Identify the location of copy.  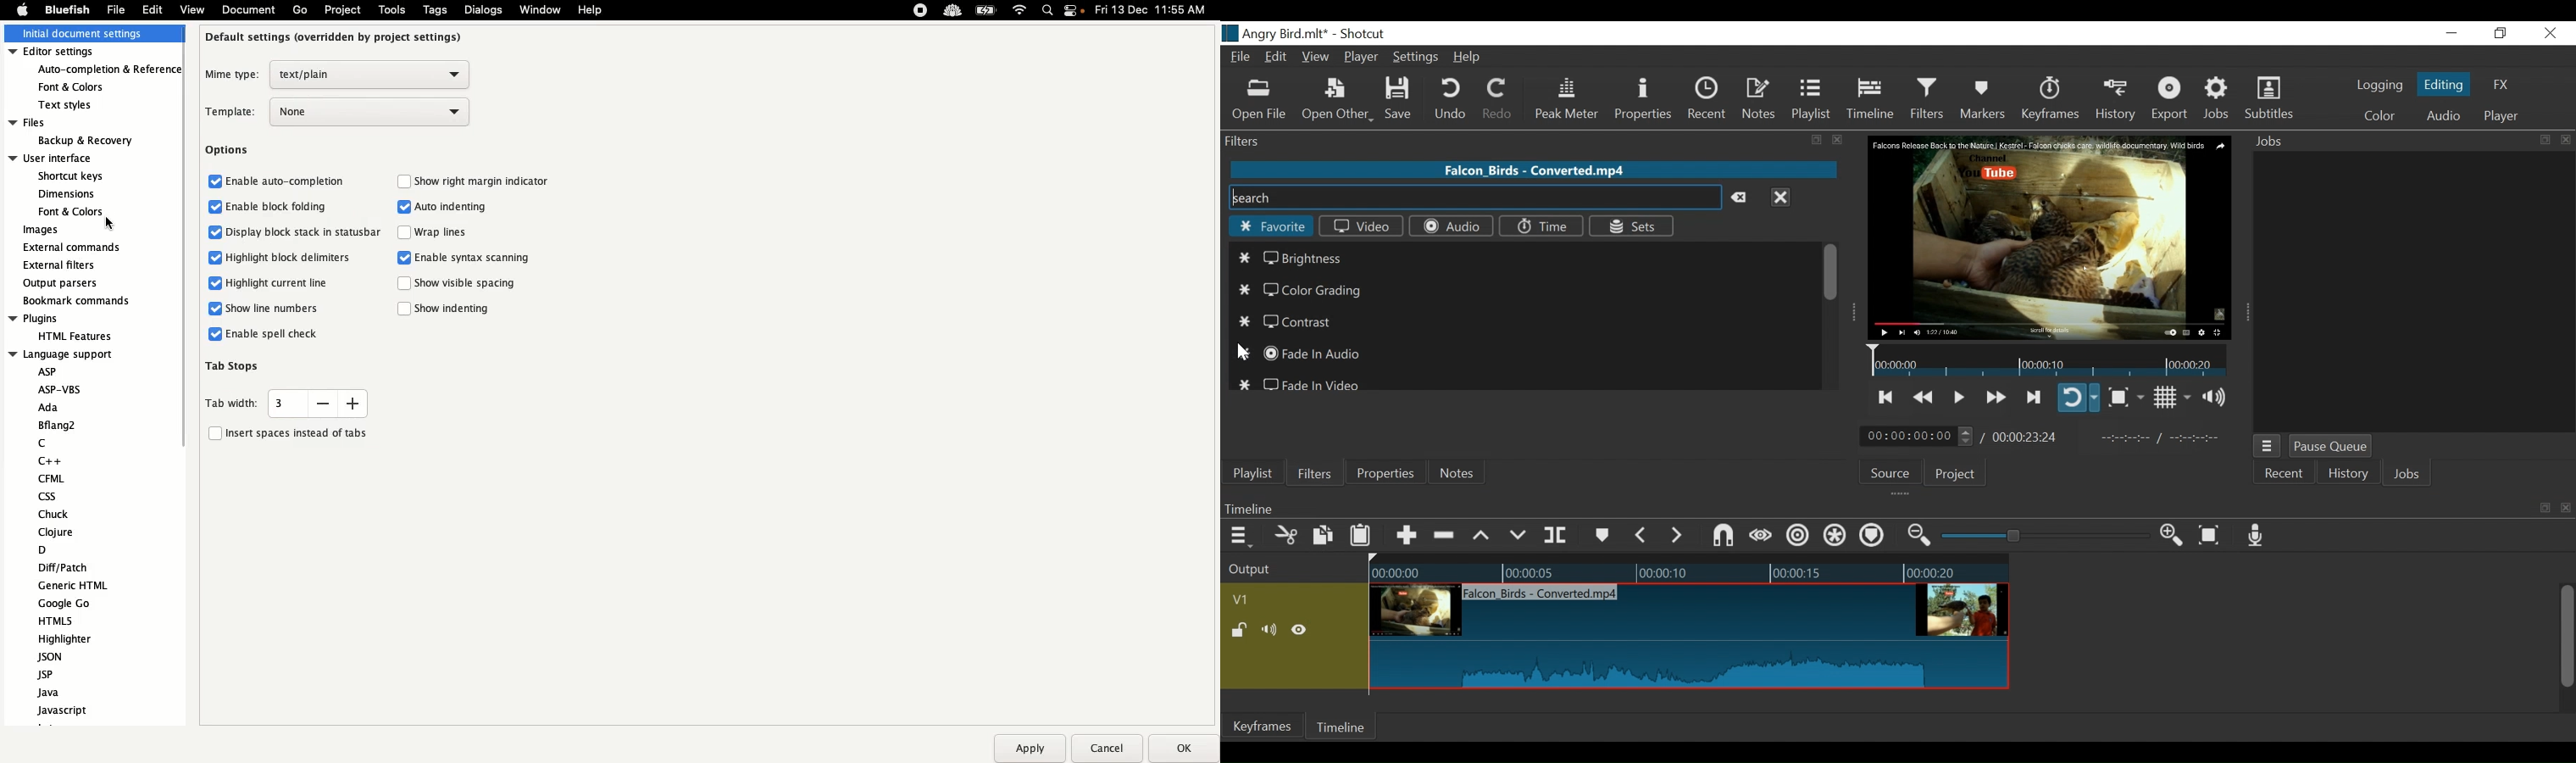
(2544, 140).